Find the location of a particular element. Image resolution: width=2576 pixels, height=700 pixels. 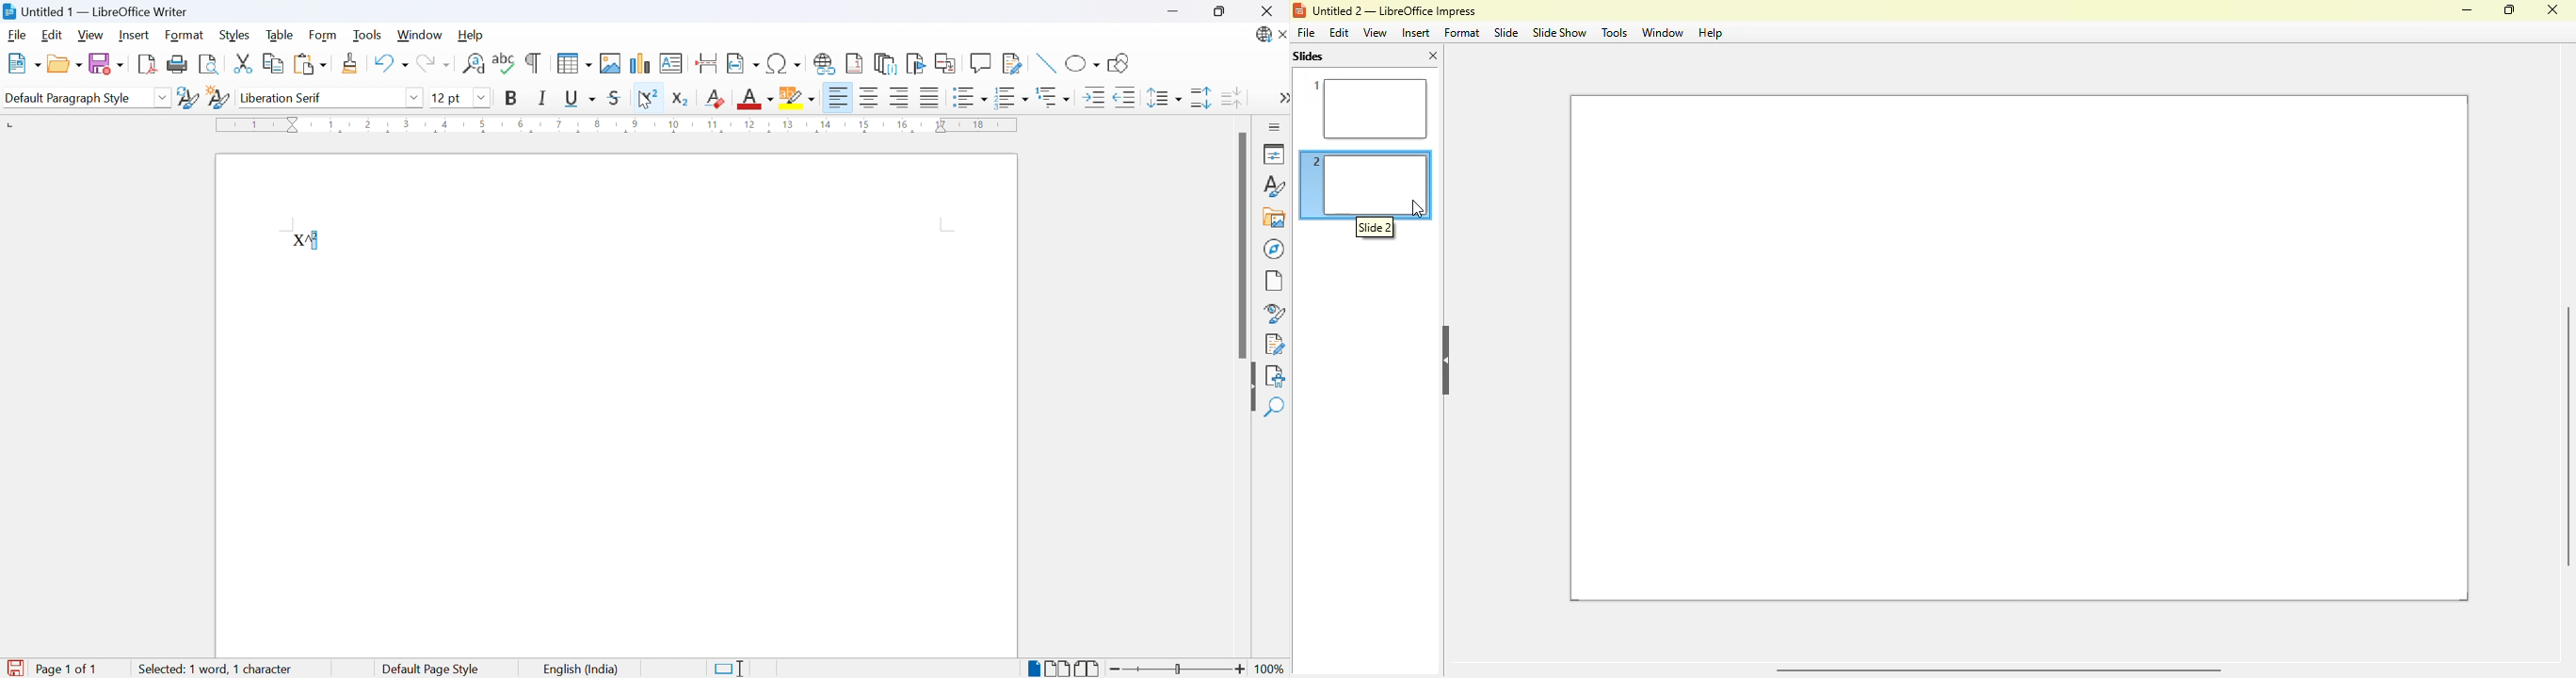

Cut is located at coordinates (243, 63).